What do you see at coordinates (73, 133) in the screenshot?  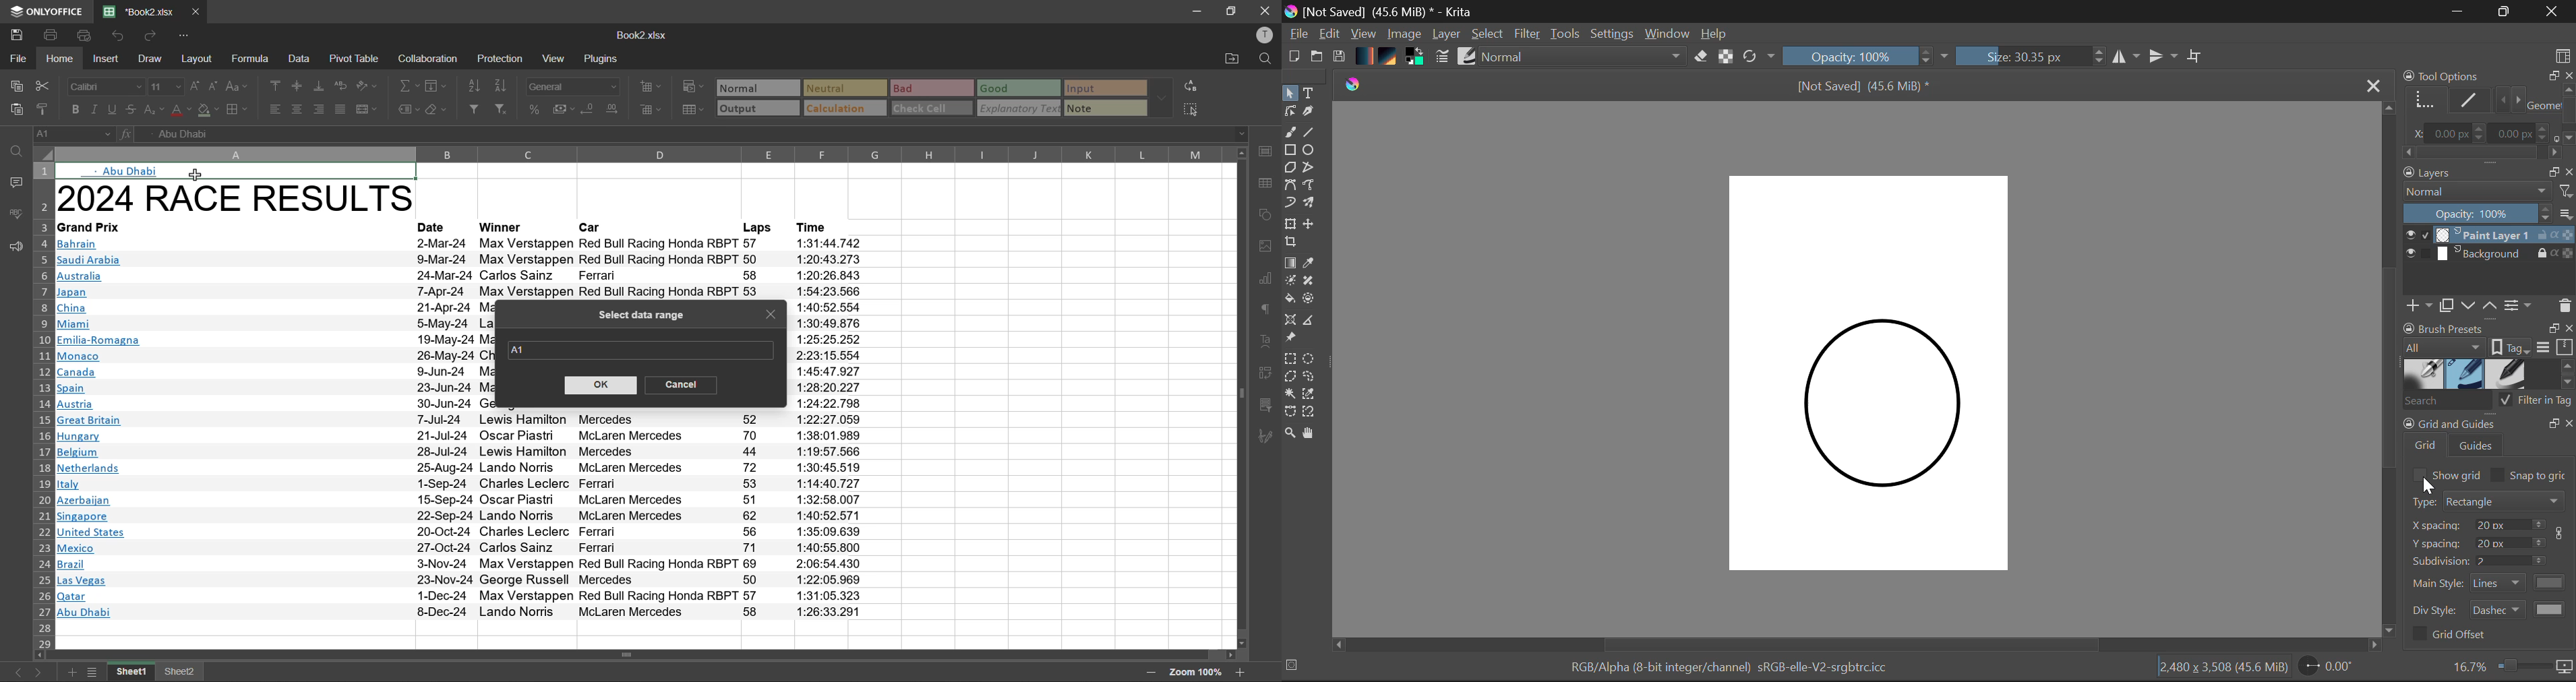 I see `cell address` at bounding box center [73, 133].